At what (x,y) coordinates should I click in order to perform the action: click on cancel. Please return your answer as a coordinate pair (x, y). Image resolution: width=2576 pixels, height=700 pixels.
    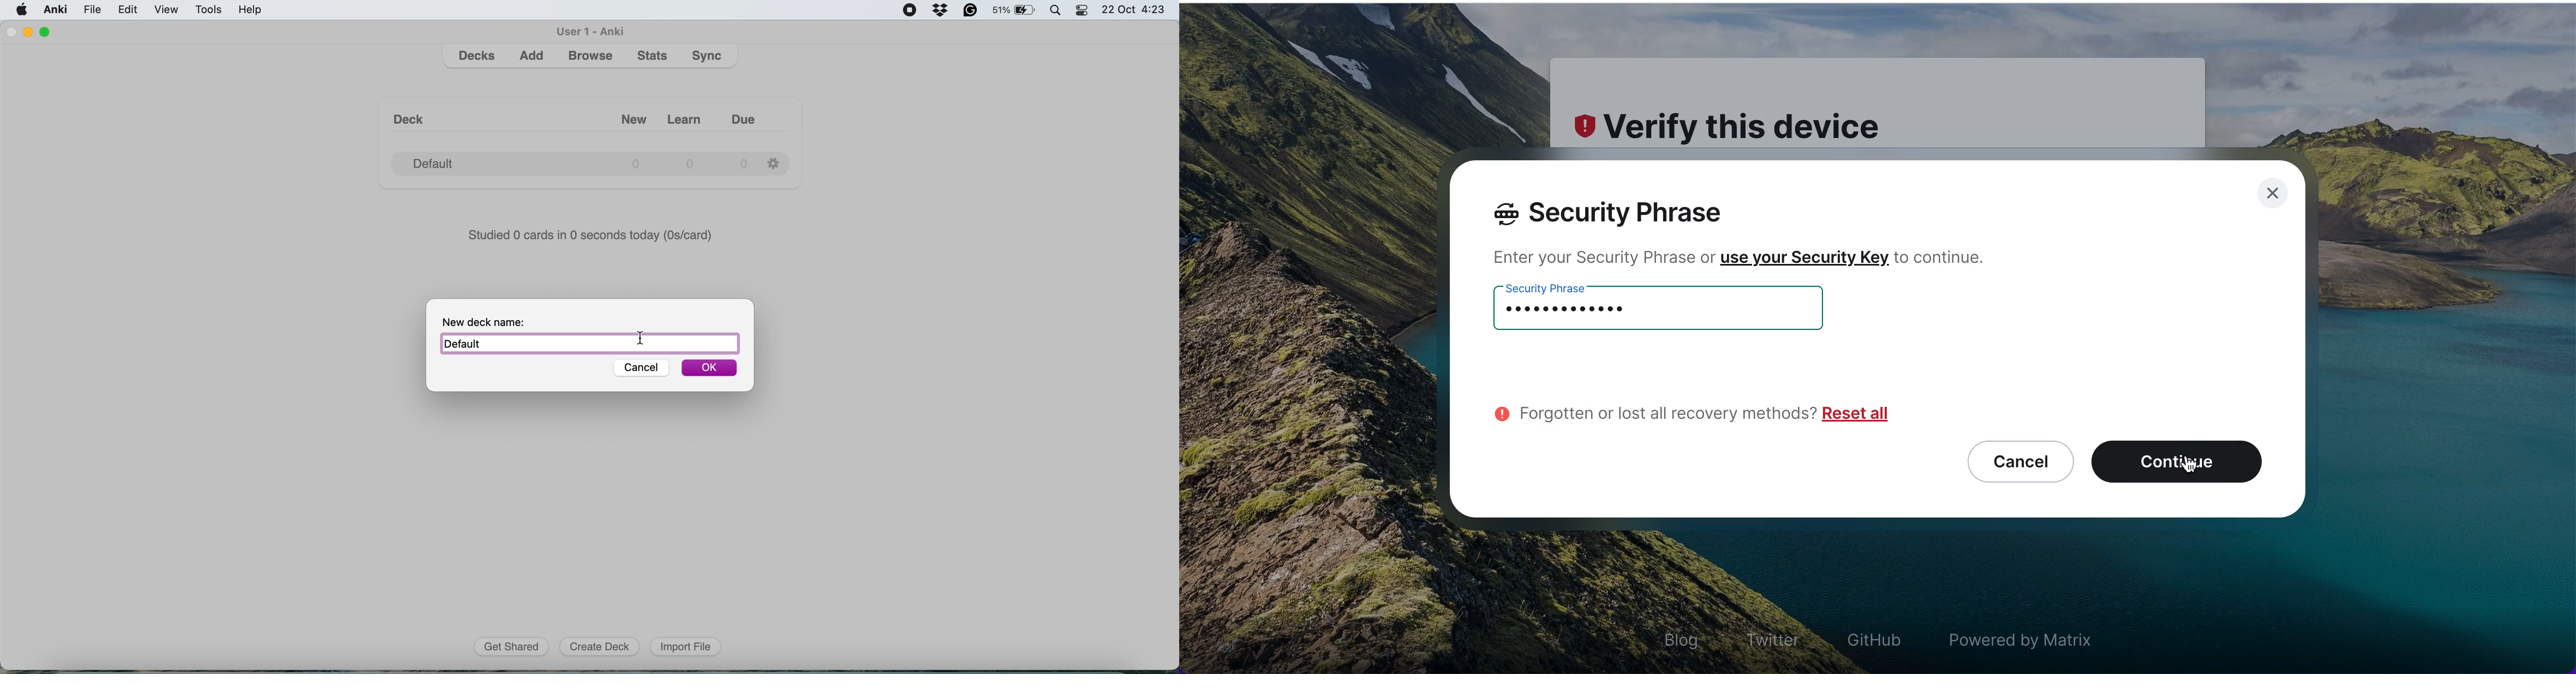
    Looking at the image, I should click on (638, 368).